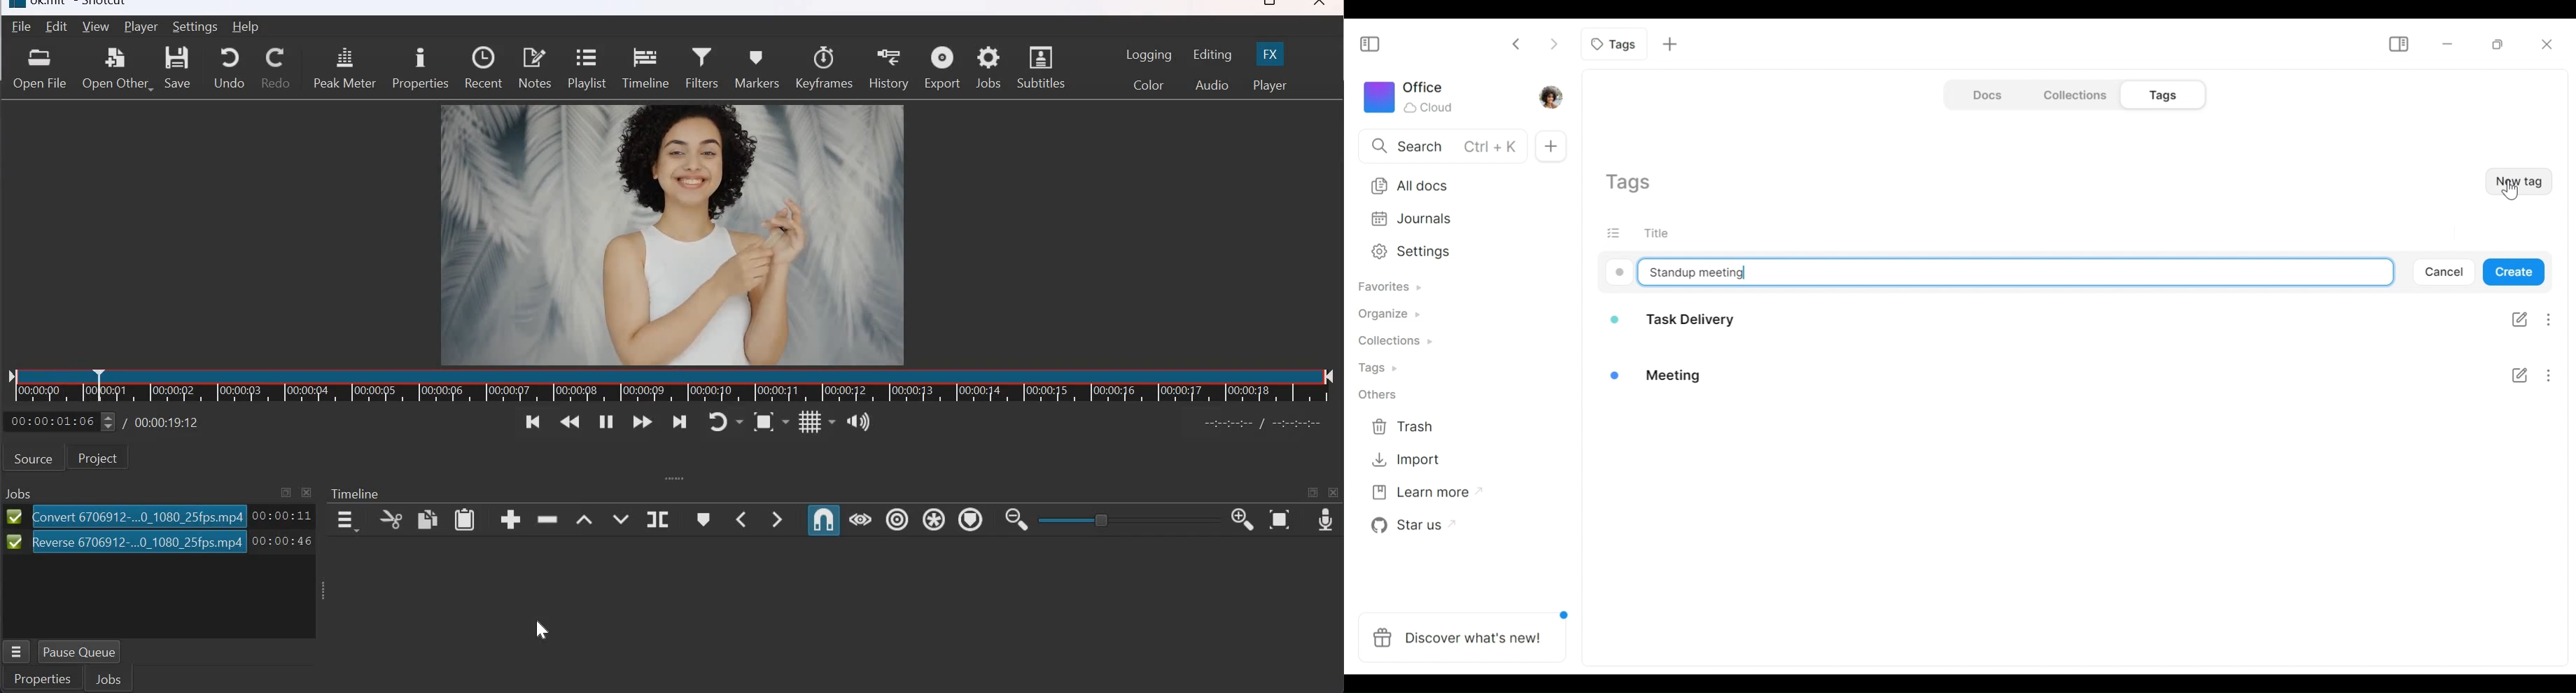  What do you see at coordinates (169, 422) in the screenshot?
I see `Total duration` at bounding box center [169, 422].